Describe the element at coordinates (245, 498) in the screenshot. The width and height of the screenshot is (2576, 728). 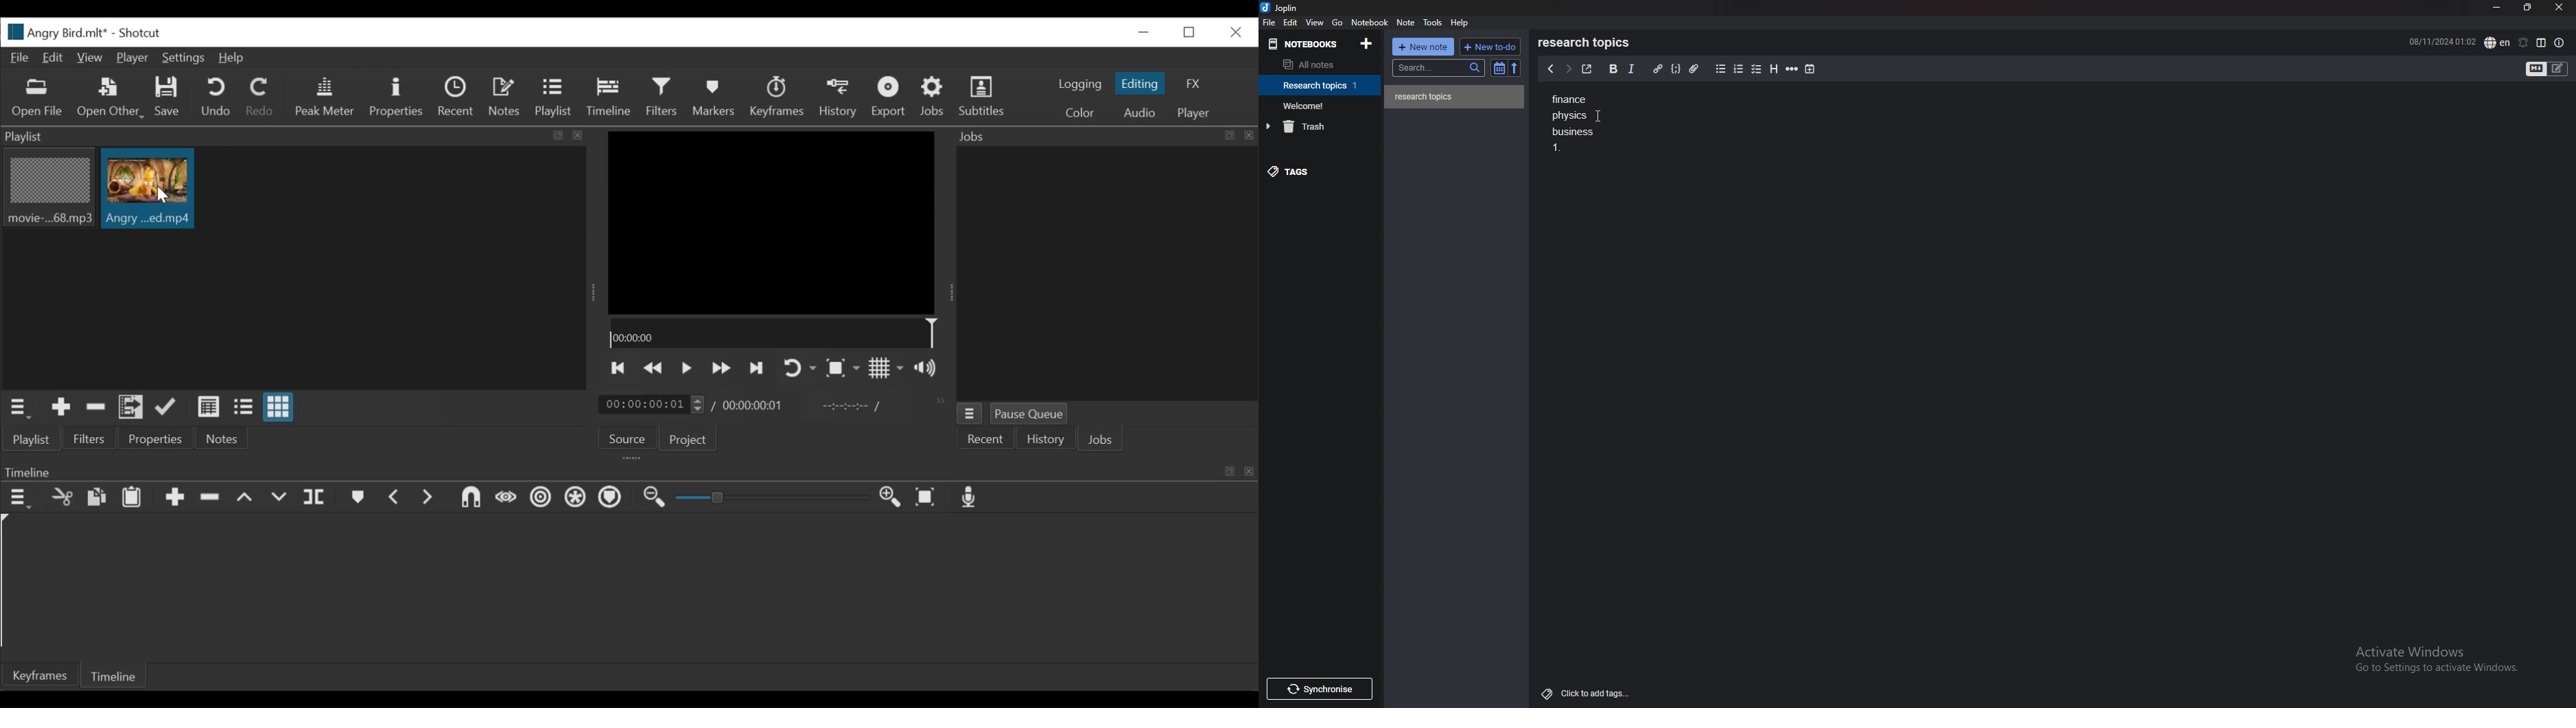
I see `lift` at that location.